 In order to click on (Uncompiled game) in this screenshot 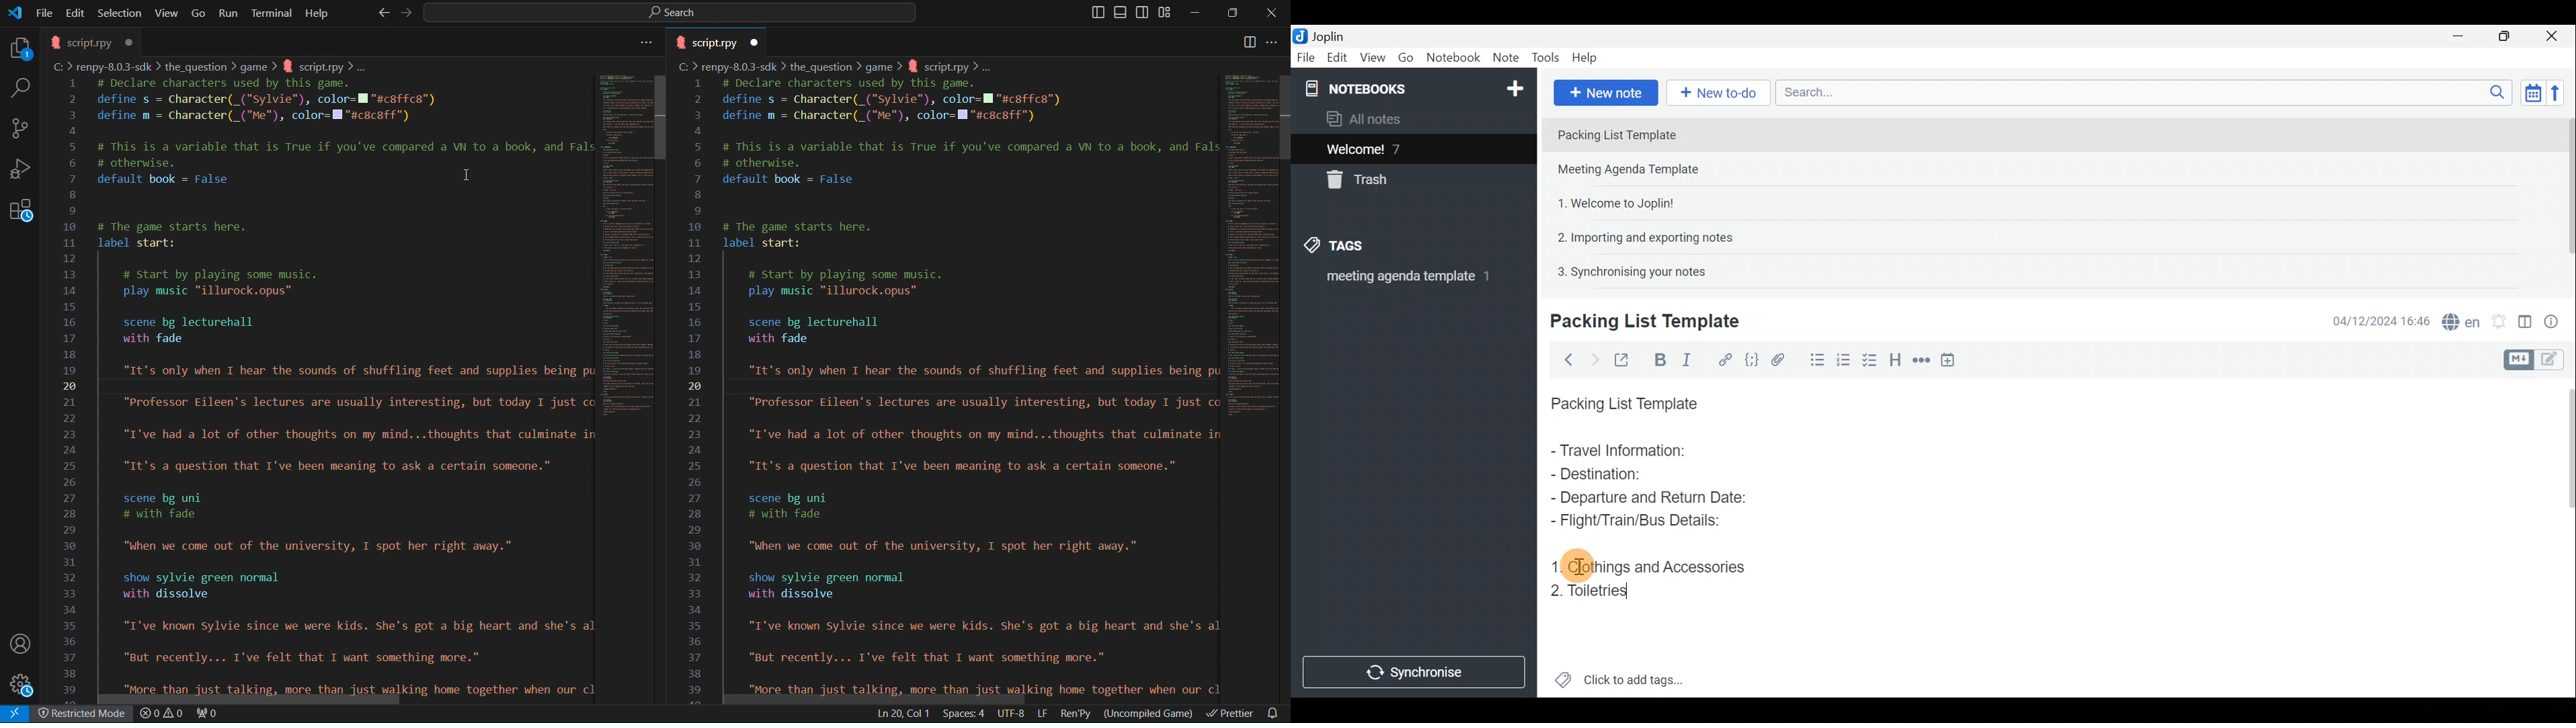, I will do `click(1152, 714)`.